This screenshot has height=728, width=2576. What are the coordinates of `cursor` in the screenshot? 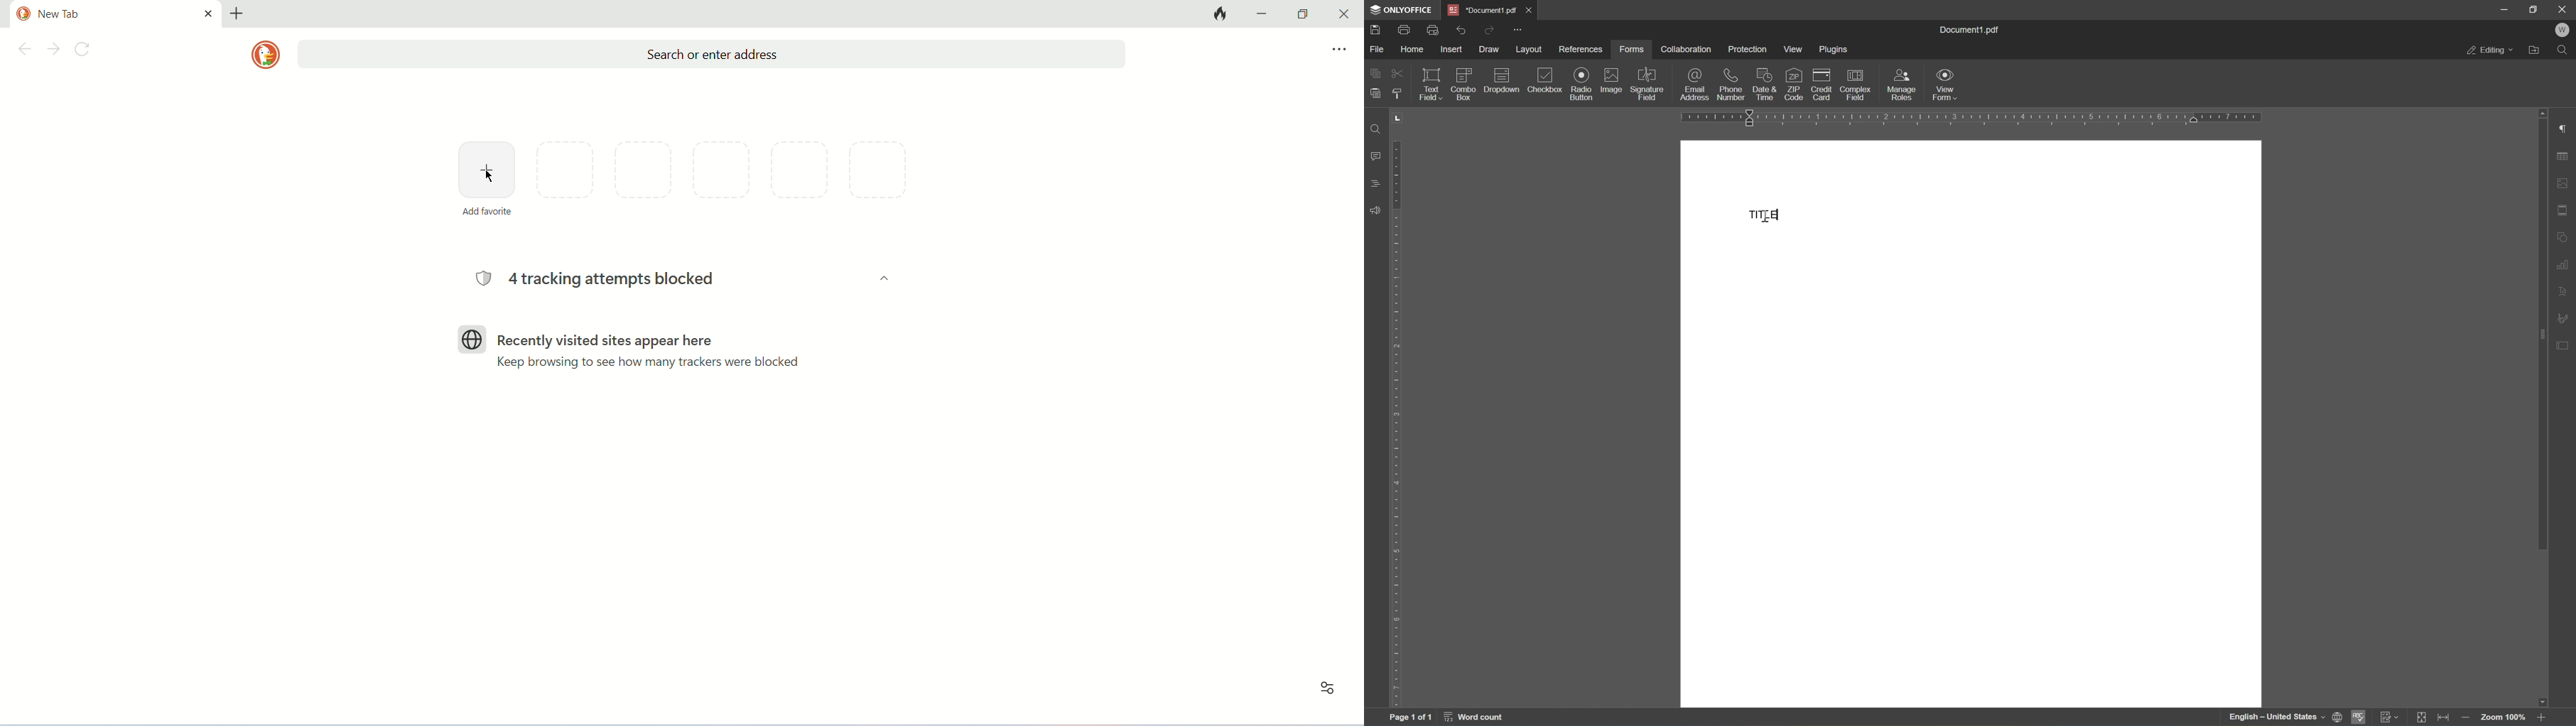 It's located at (489, 177).